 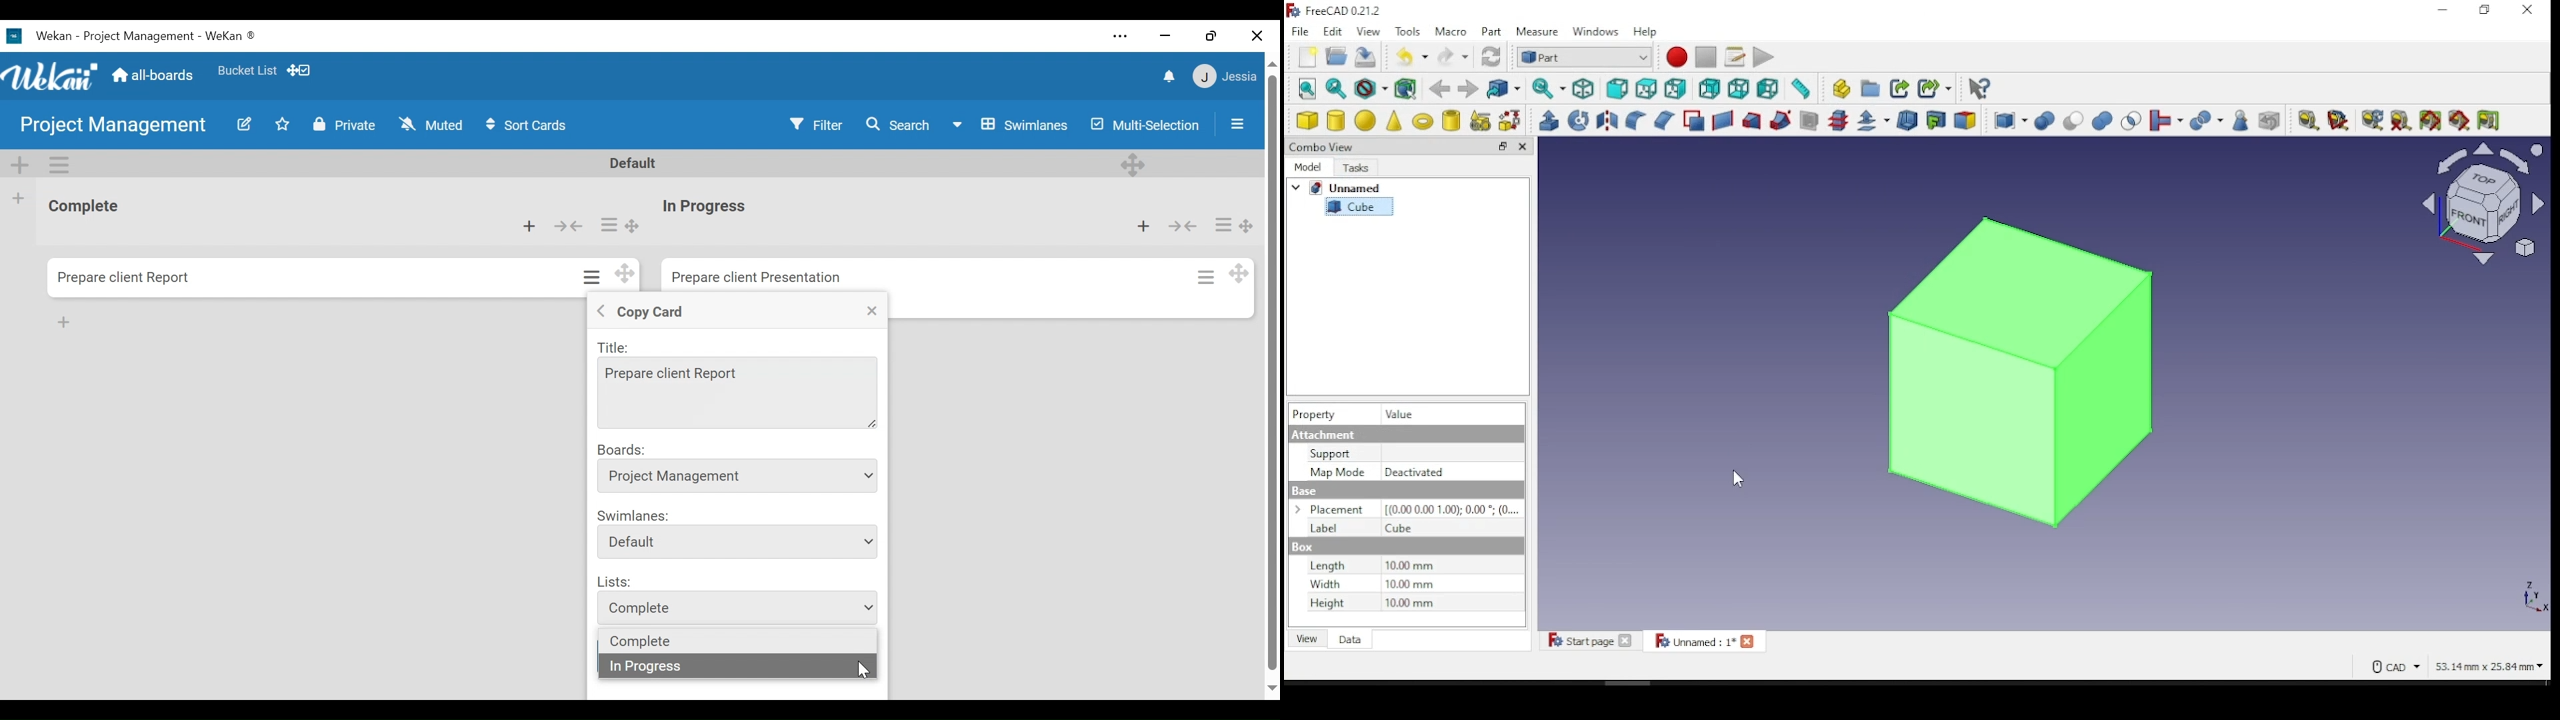 I want to click on List dropdown options, so click(x=729, y=640).